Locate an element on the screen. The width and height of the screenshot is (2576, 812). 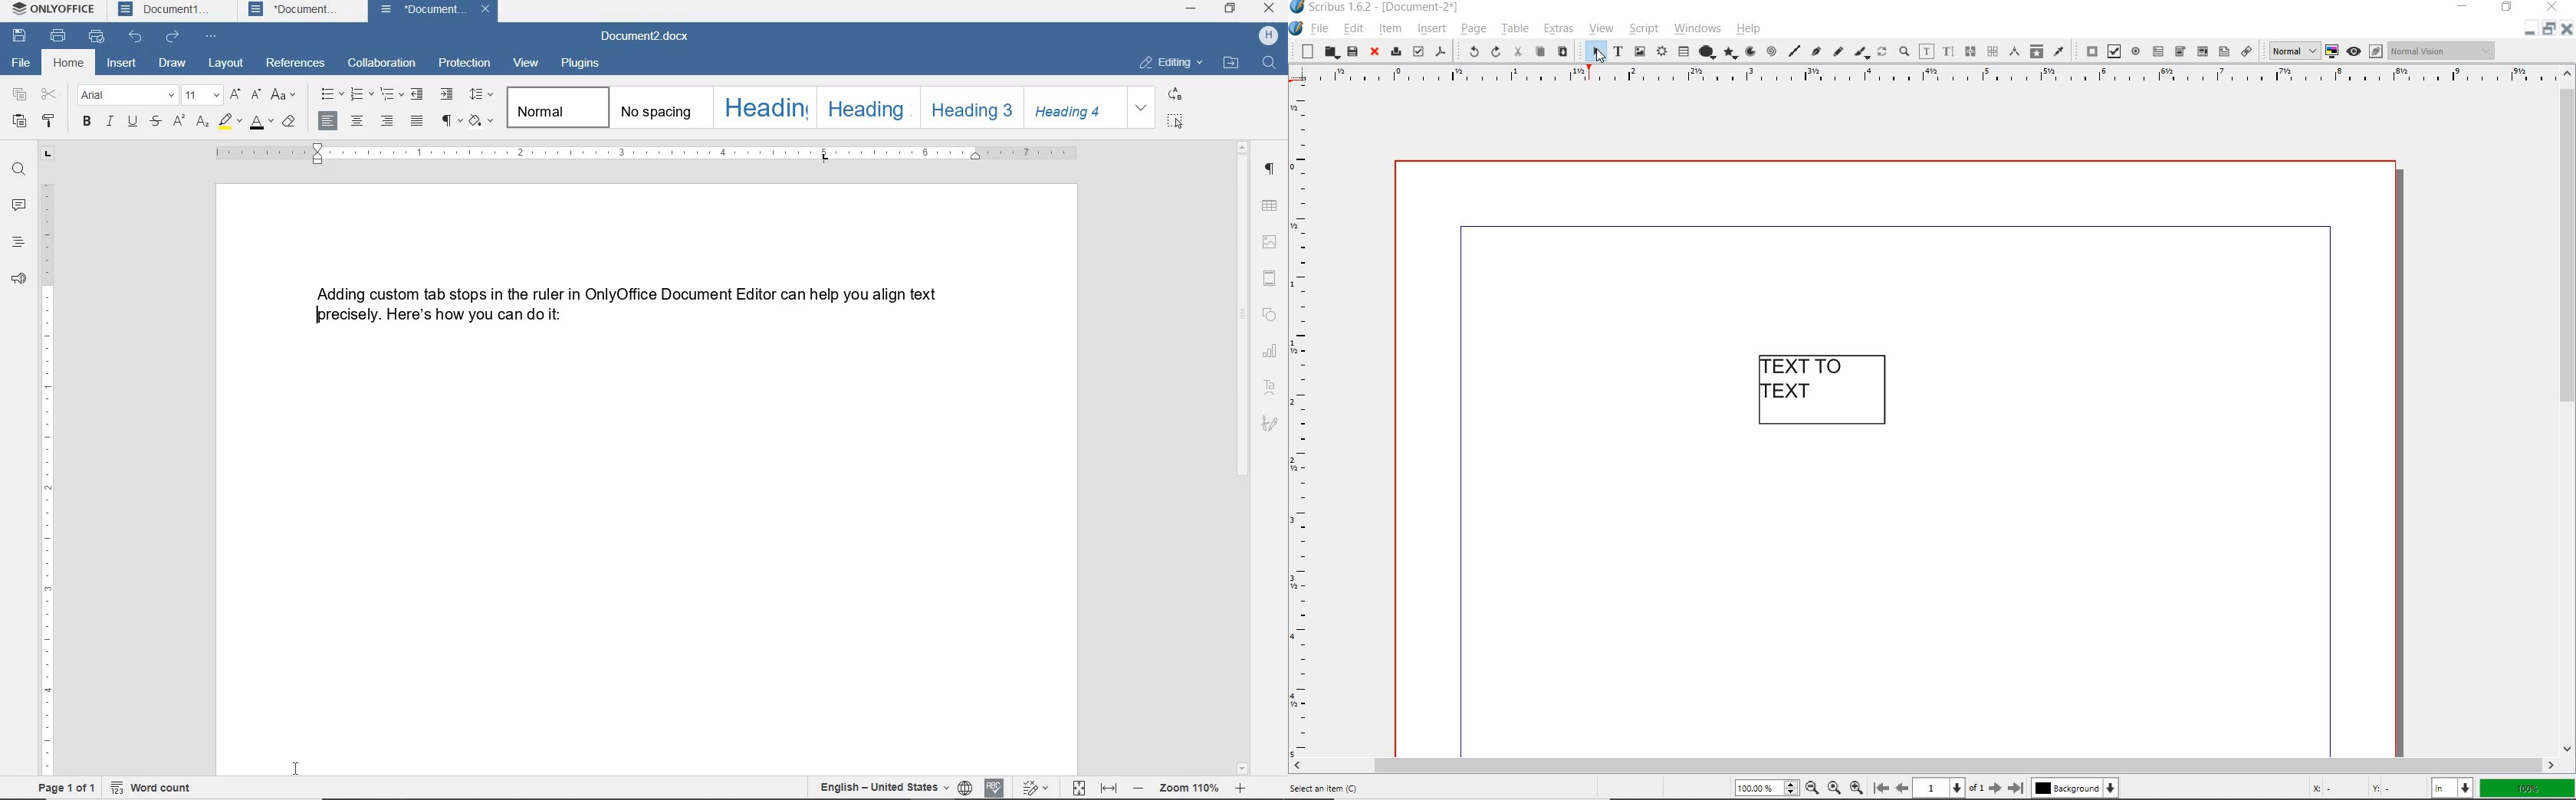
header & footer is located at coordinates (1270, 278).